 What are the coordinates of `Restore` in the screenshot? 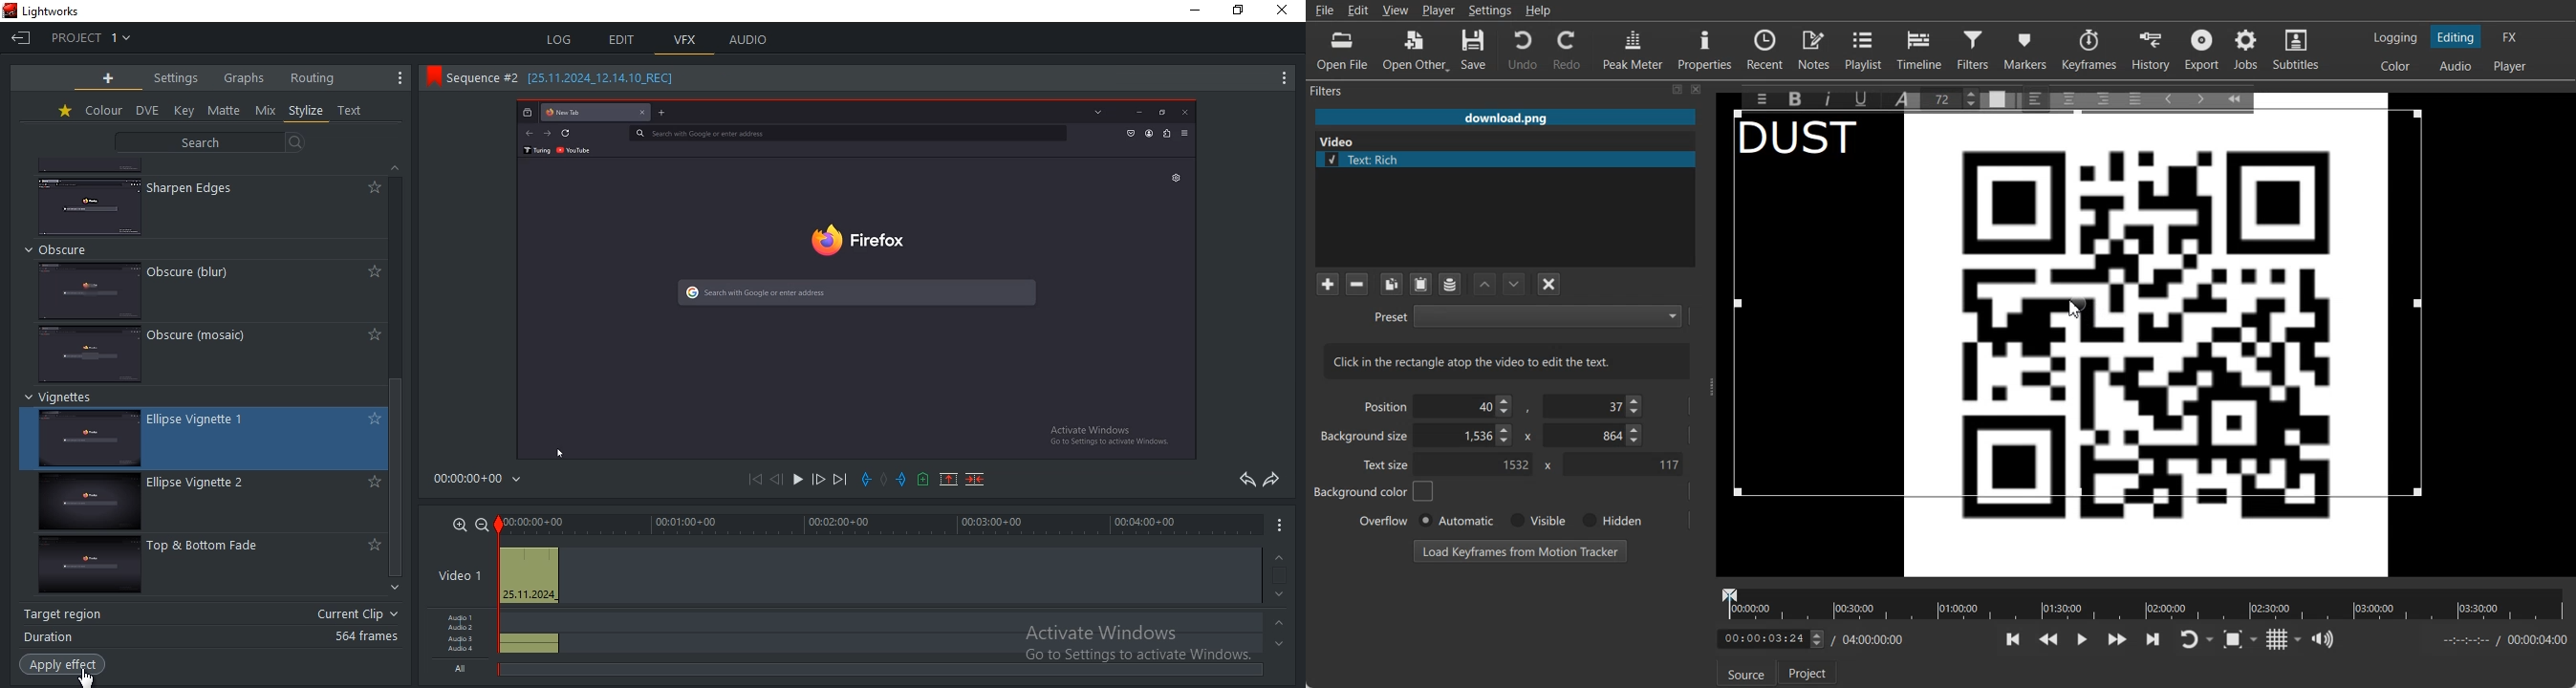 It's located at (1244, 9).